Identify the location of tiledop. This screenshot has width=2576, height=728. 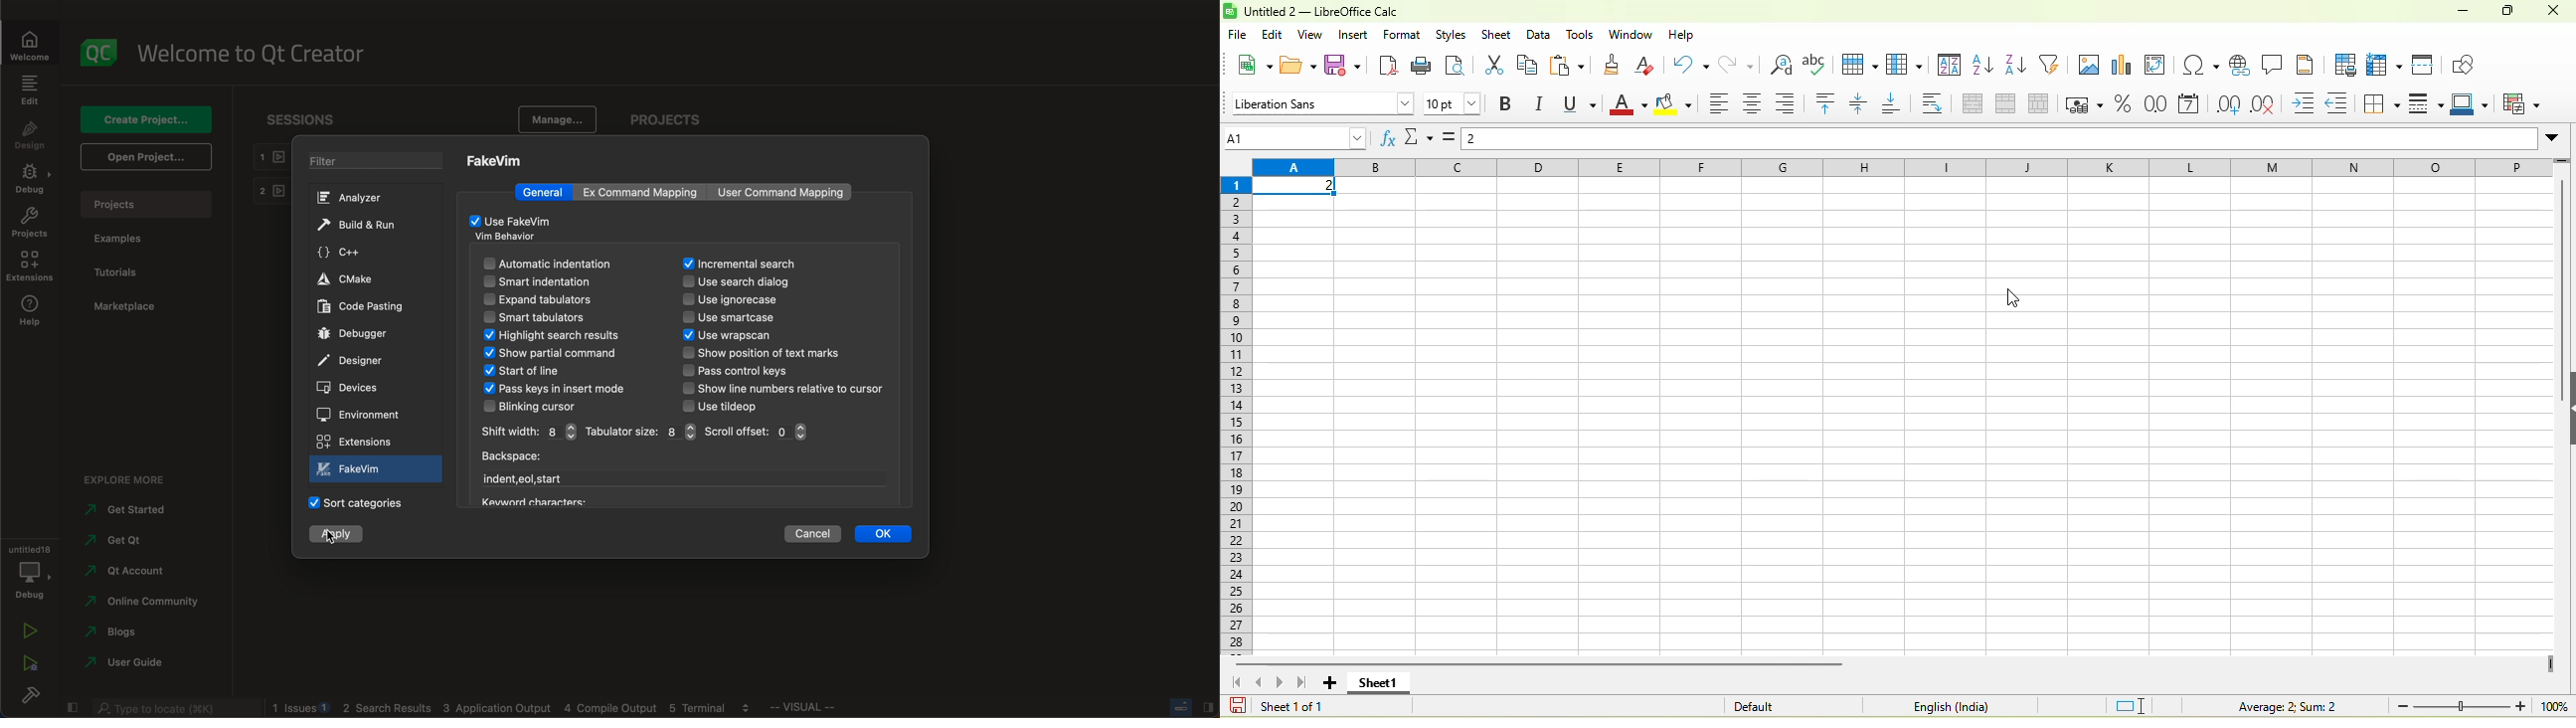
(728, 406).